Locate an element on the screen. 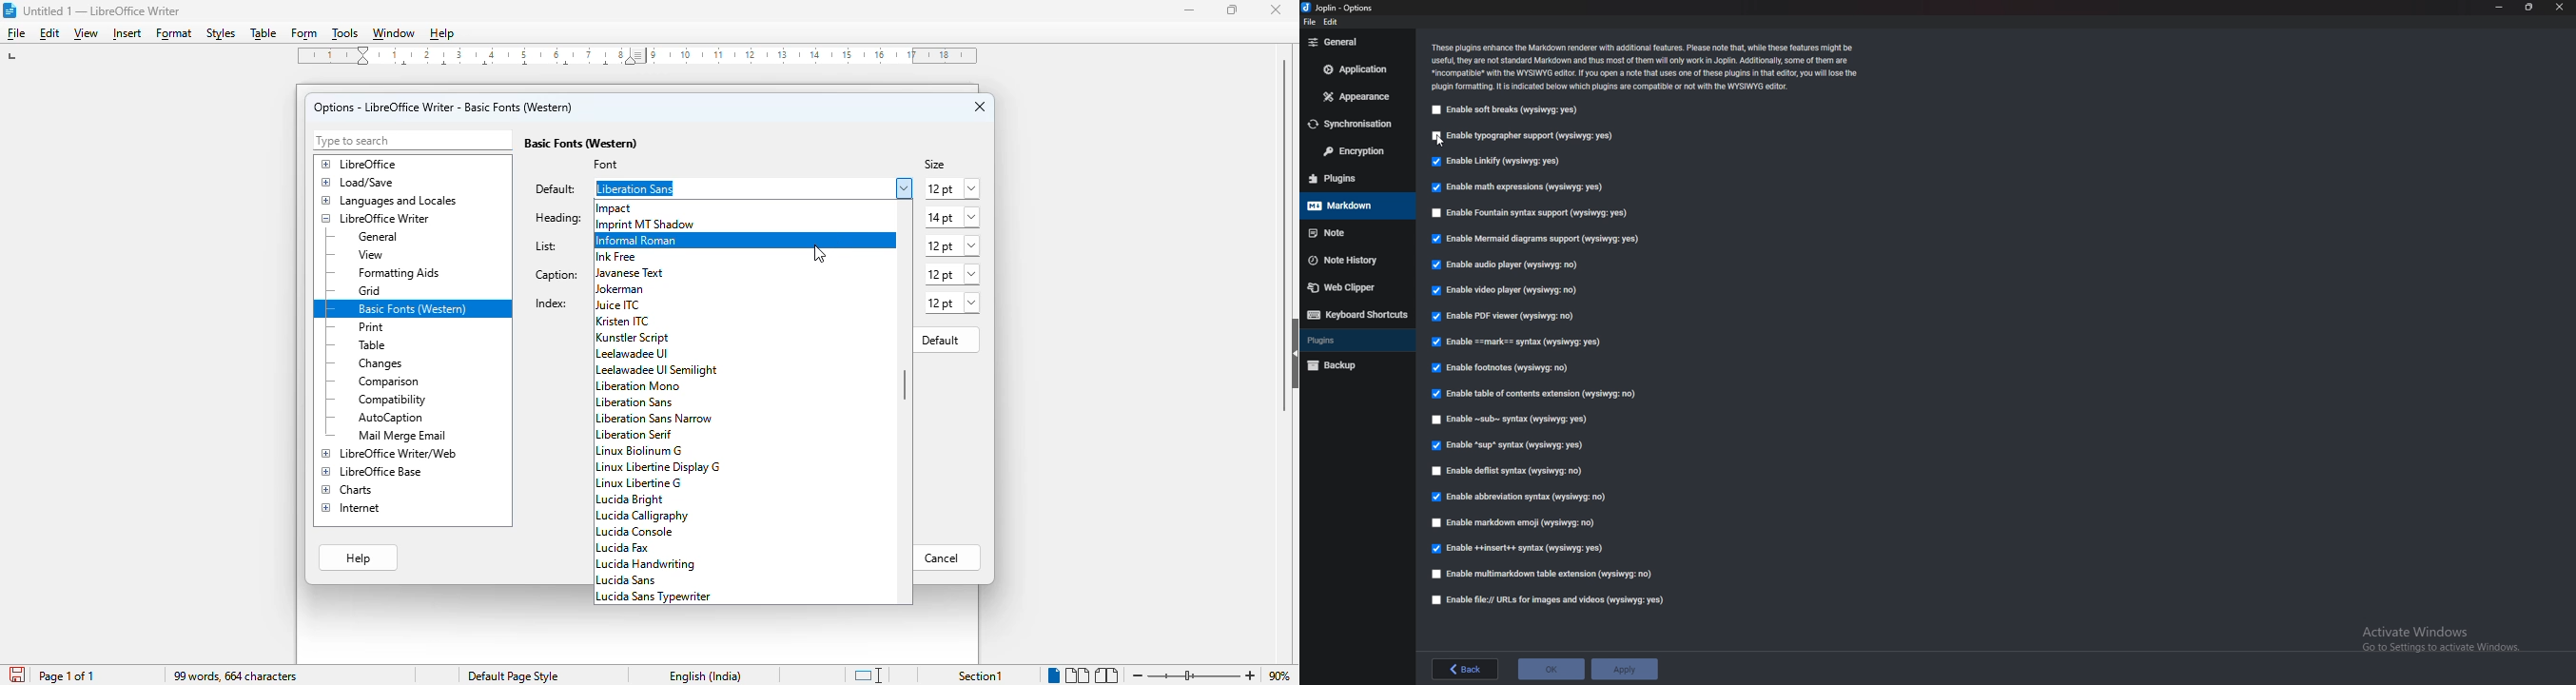  general is located at coordinates (1353, 43).